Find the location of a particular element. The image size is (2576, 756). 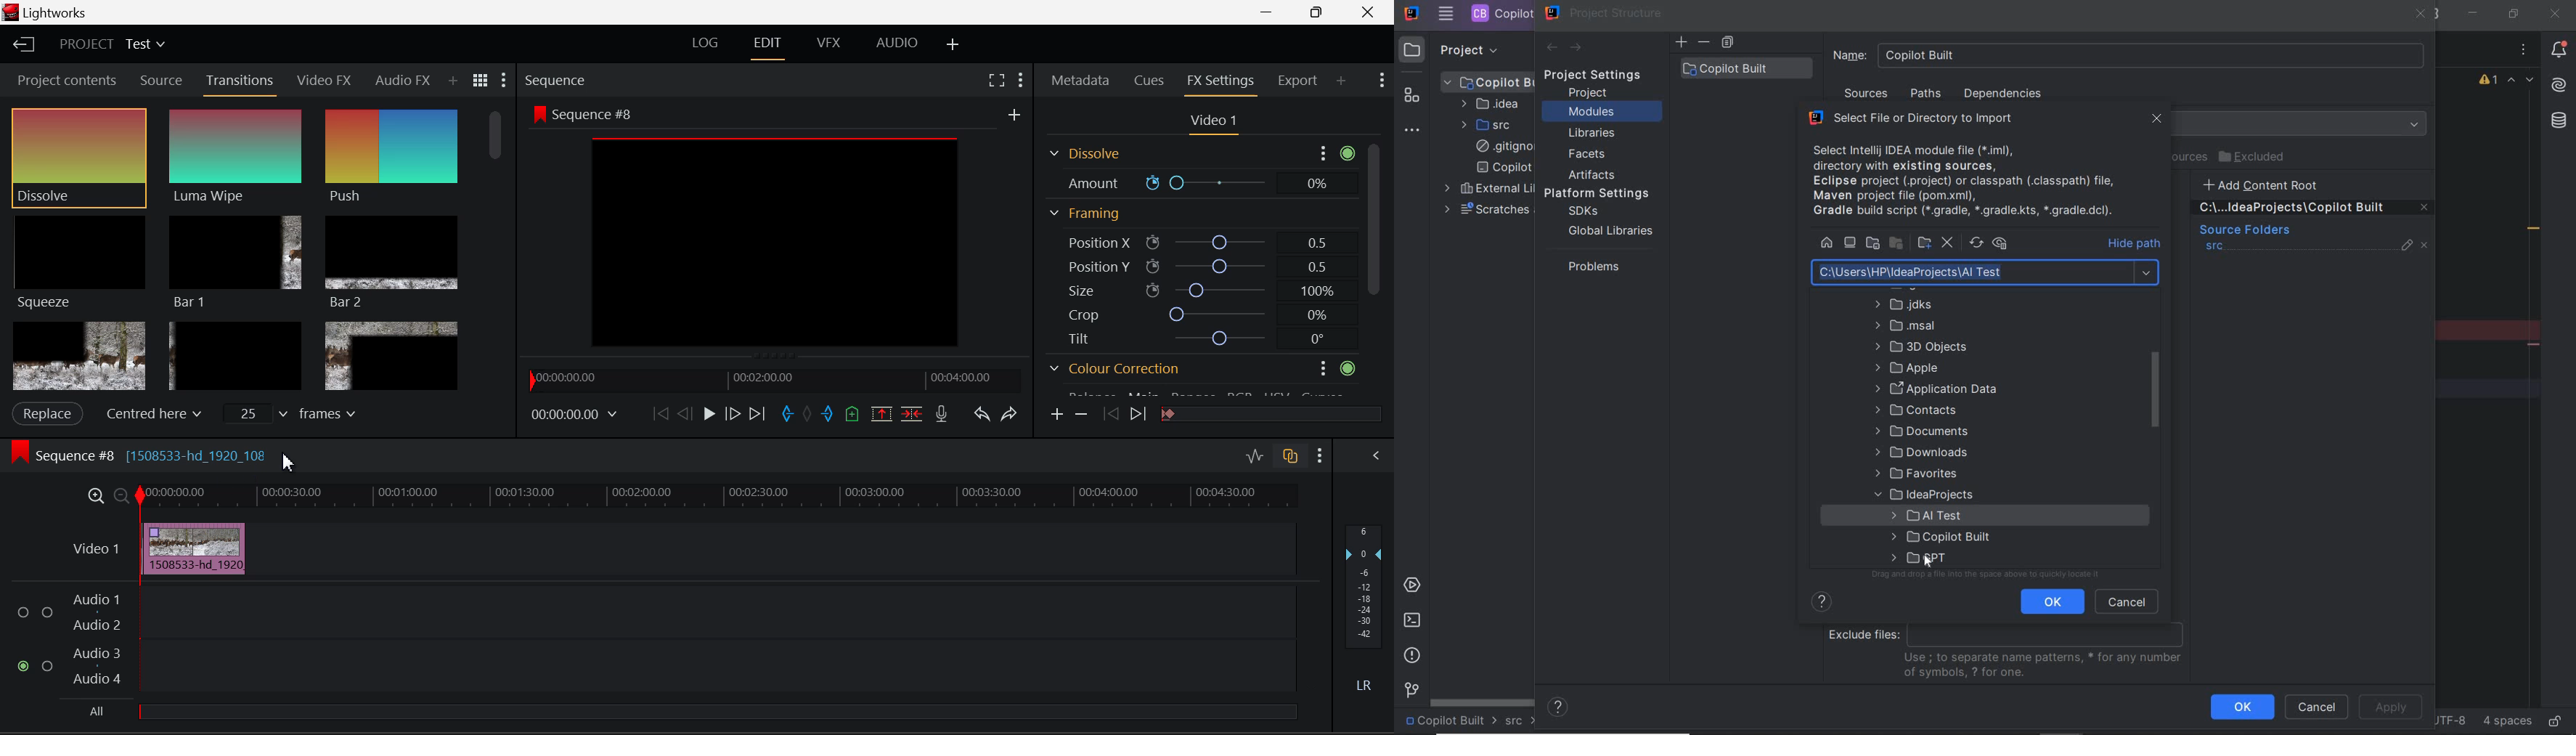

structure is located at coordinates (1414, 98).